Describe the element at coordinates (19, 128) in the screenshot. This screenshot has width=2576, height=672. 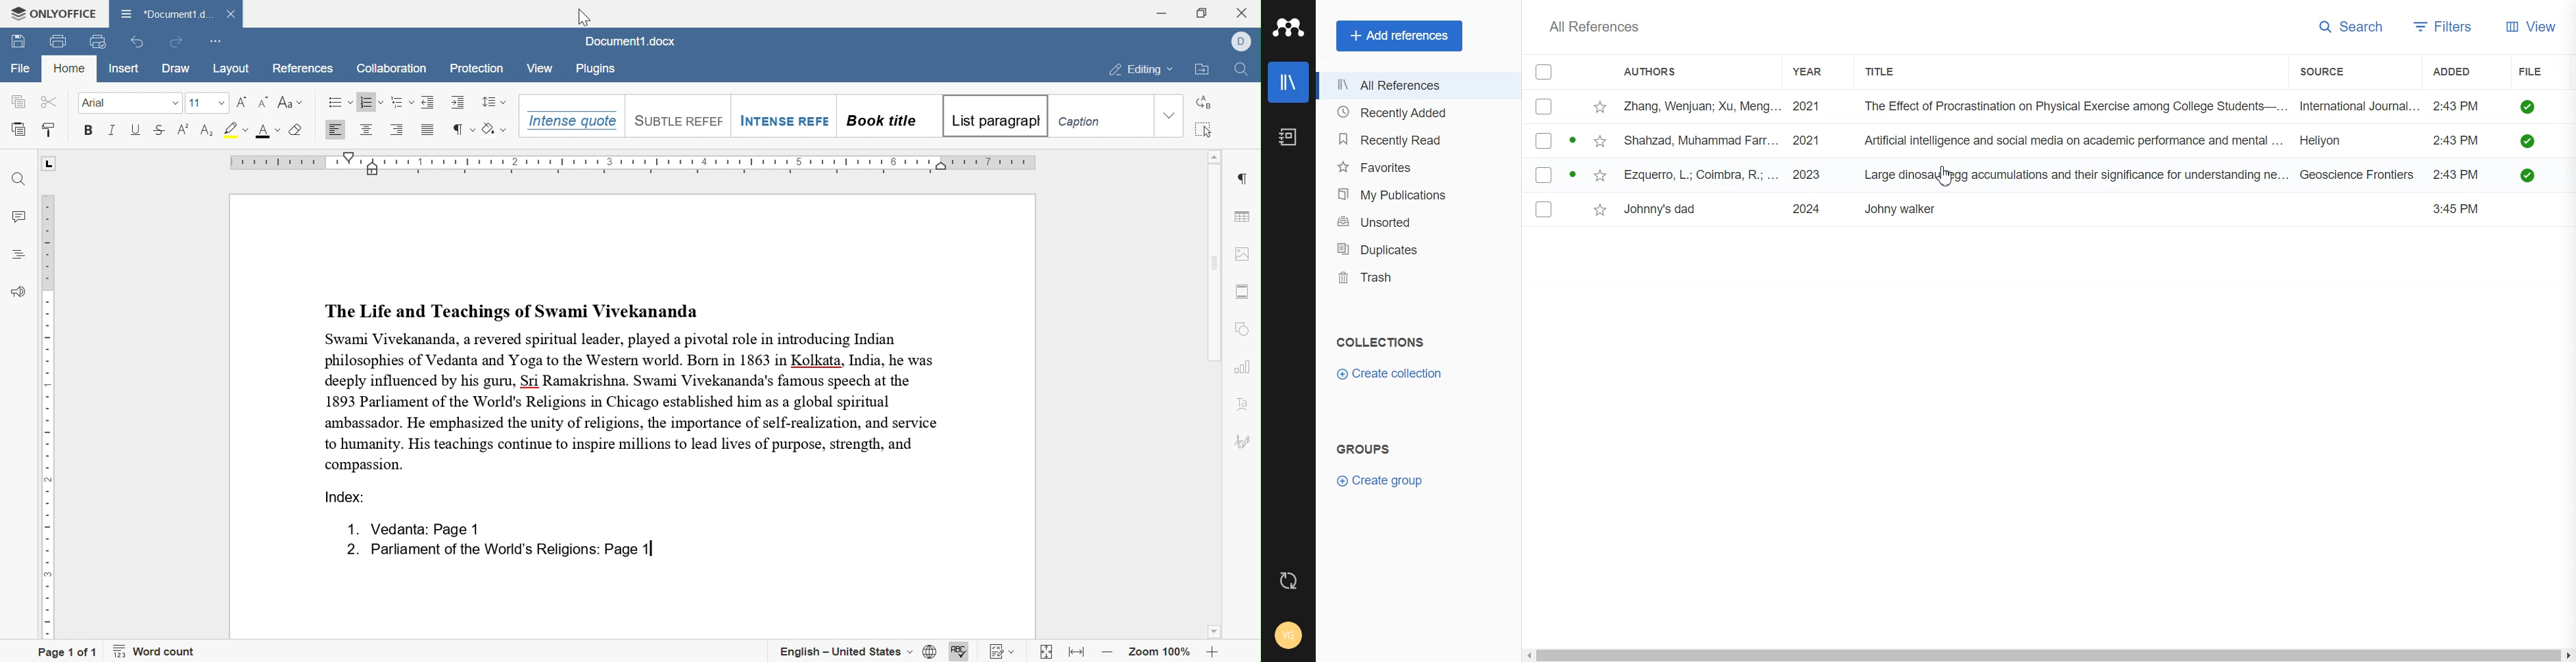
I see `paste` at that location.